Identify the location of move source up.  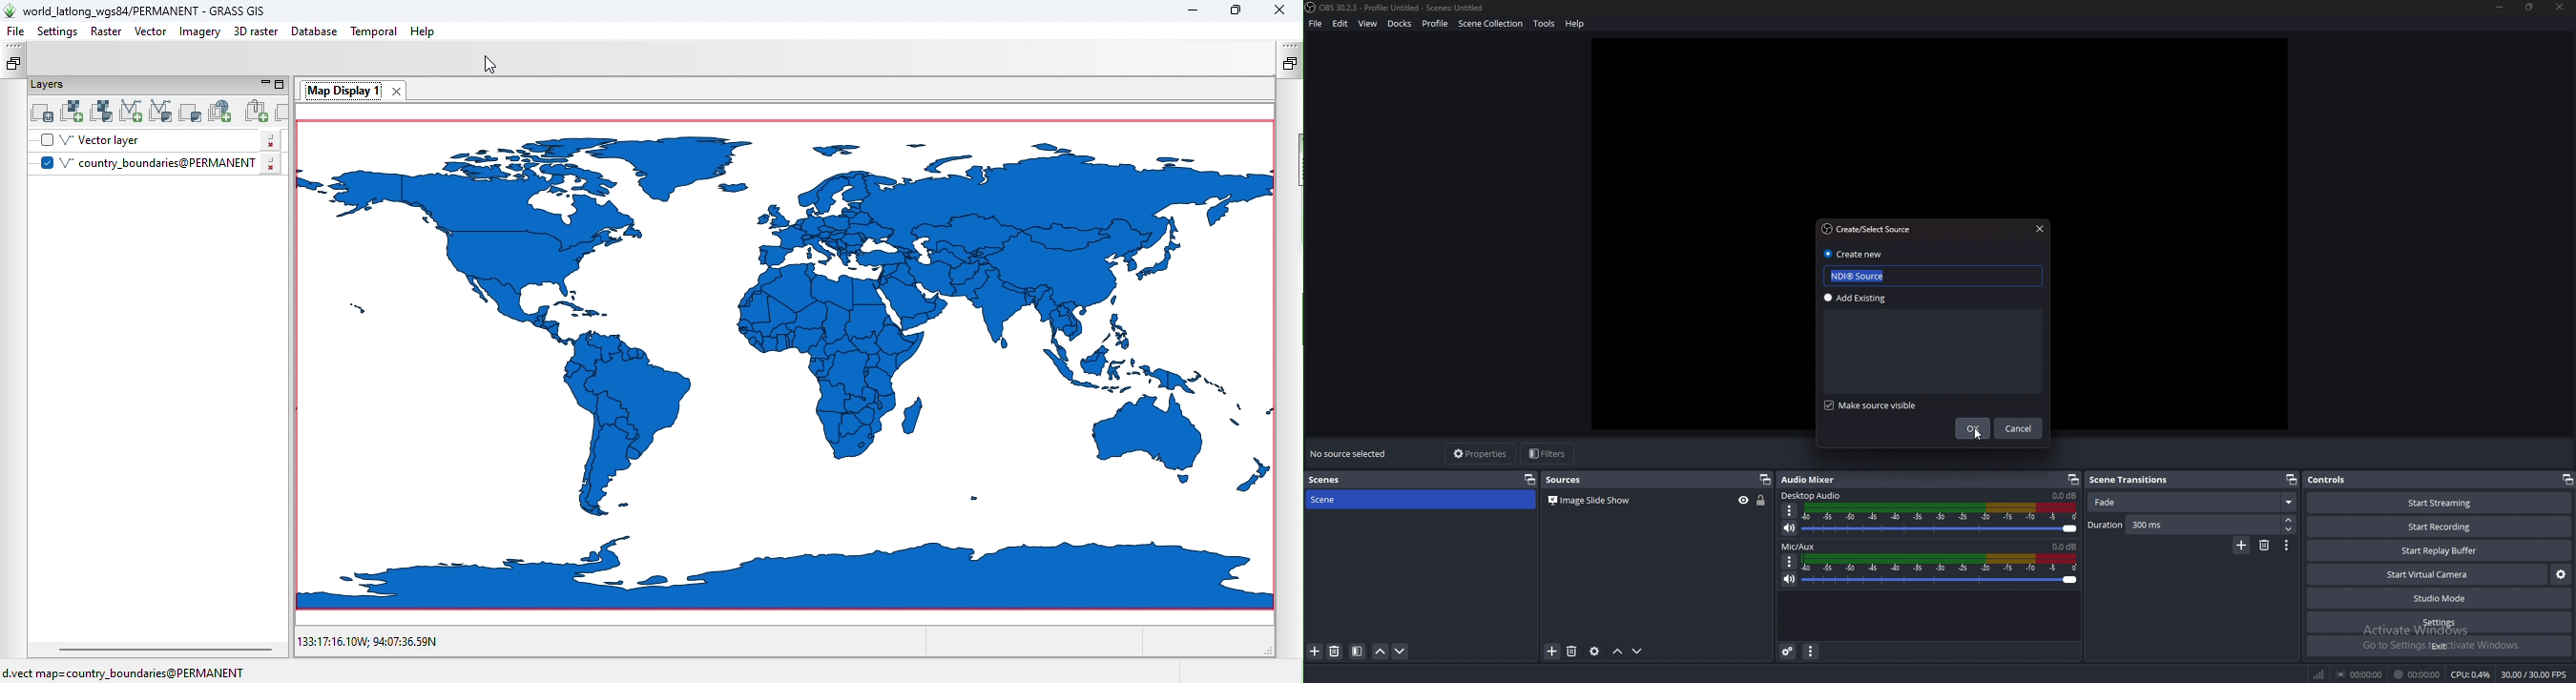
(1618, 652).